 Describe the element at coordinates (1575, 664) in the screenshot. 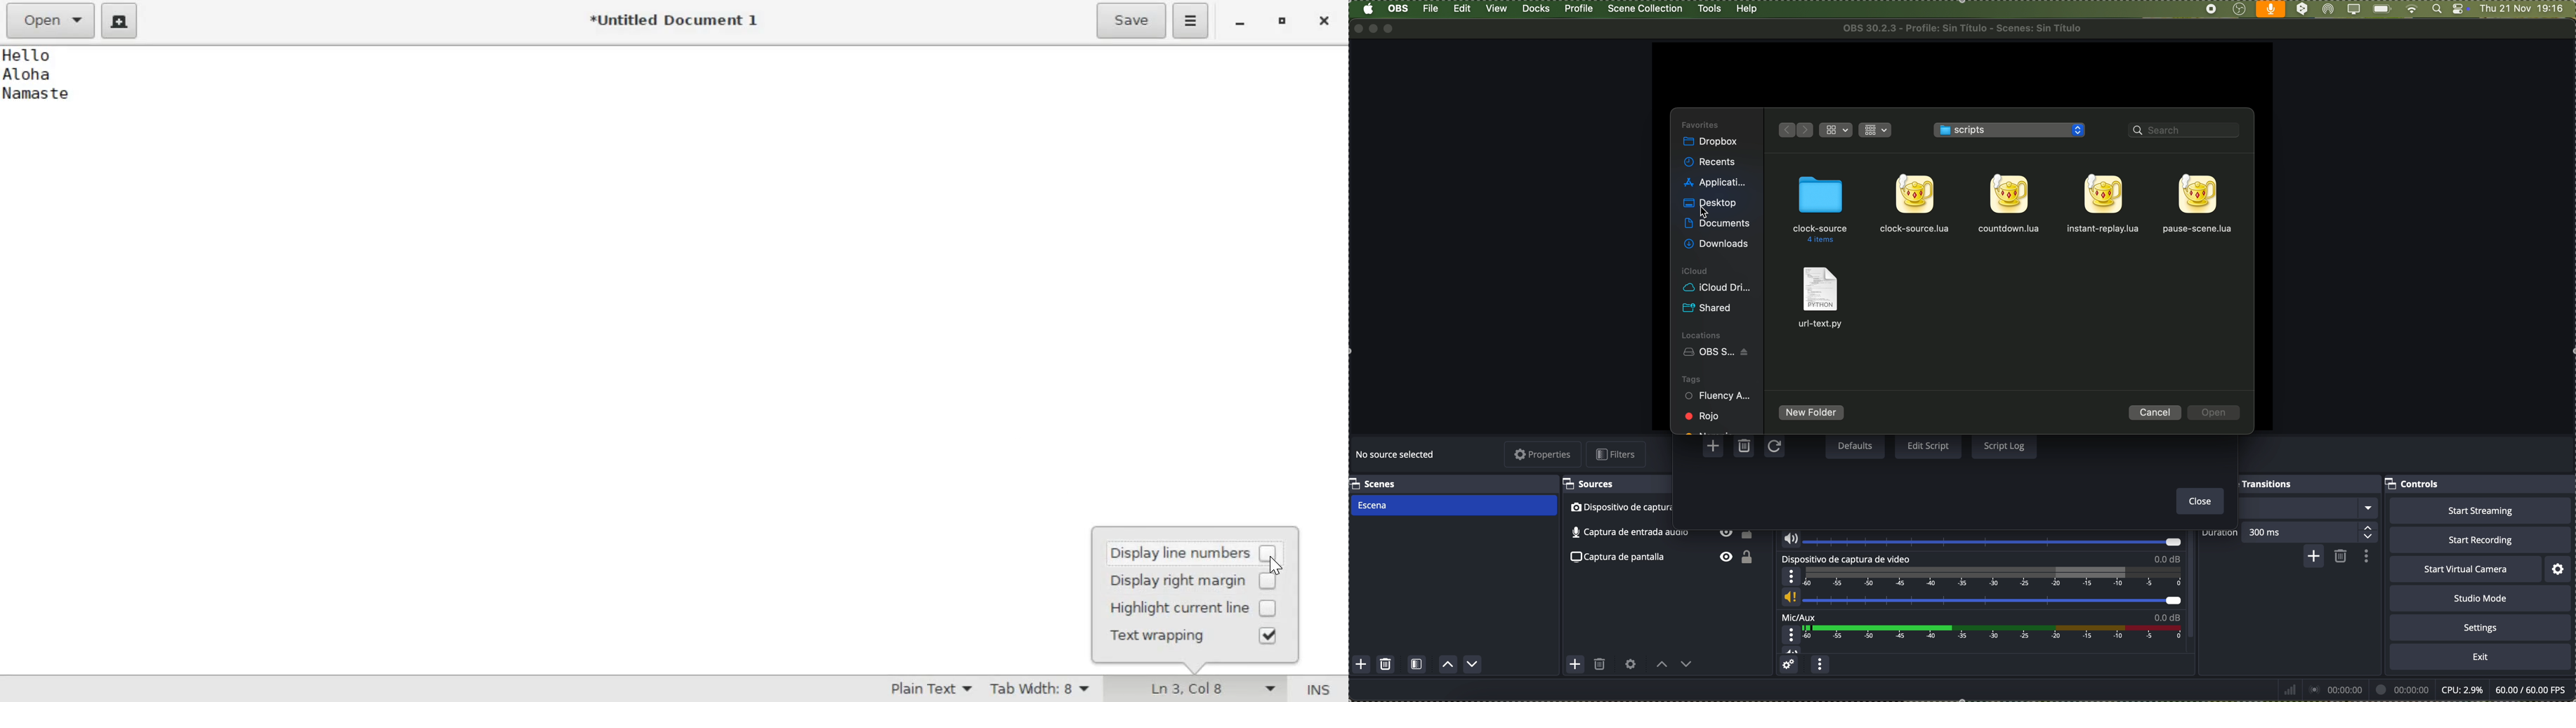

I see `add source` at that location.